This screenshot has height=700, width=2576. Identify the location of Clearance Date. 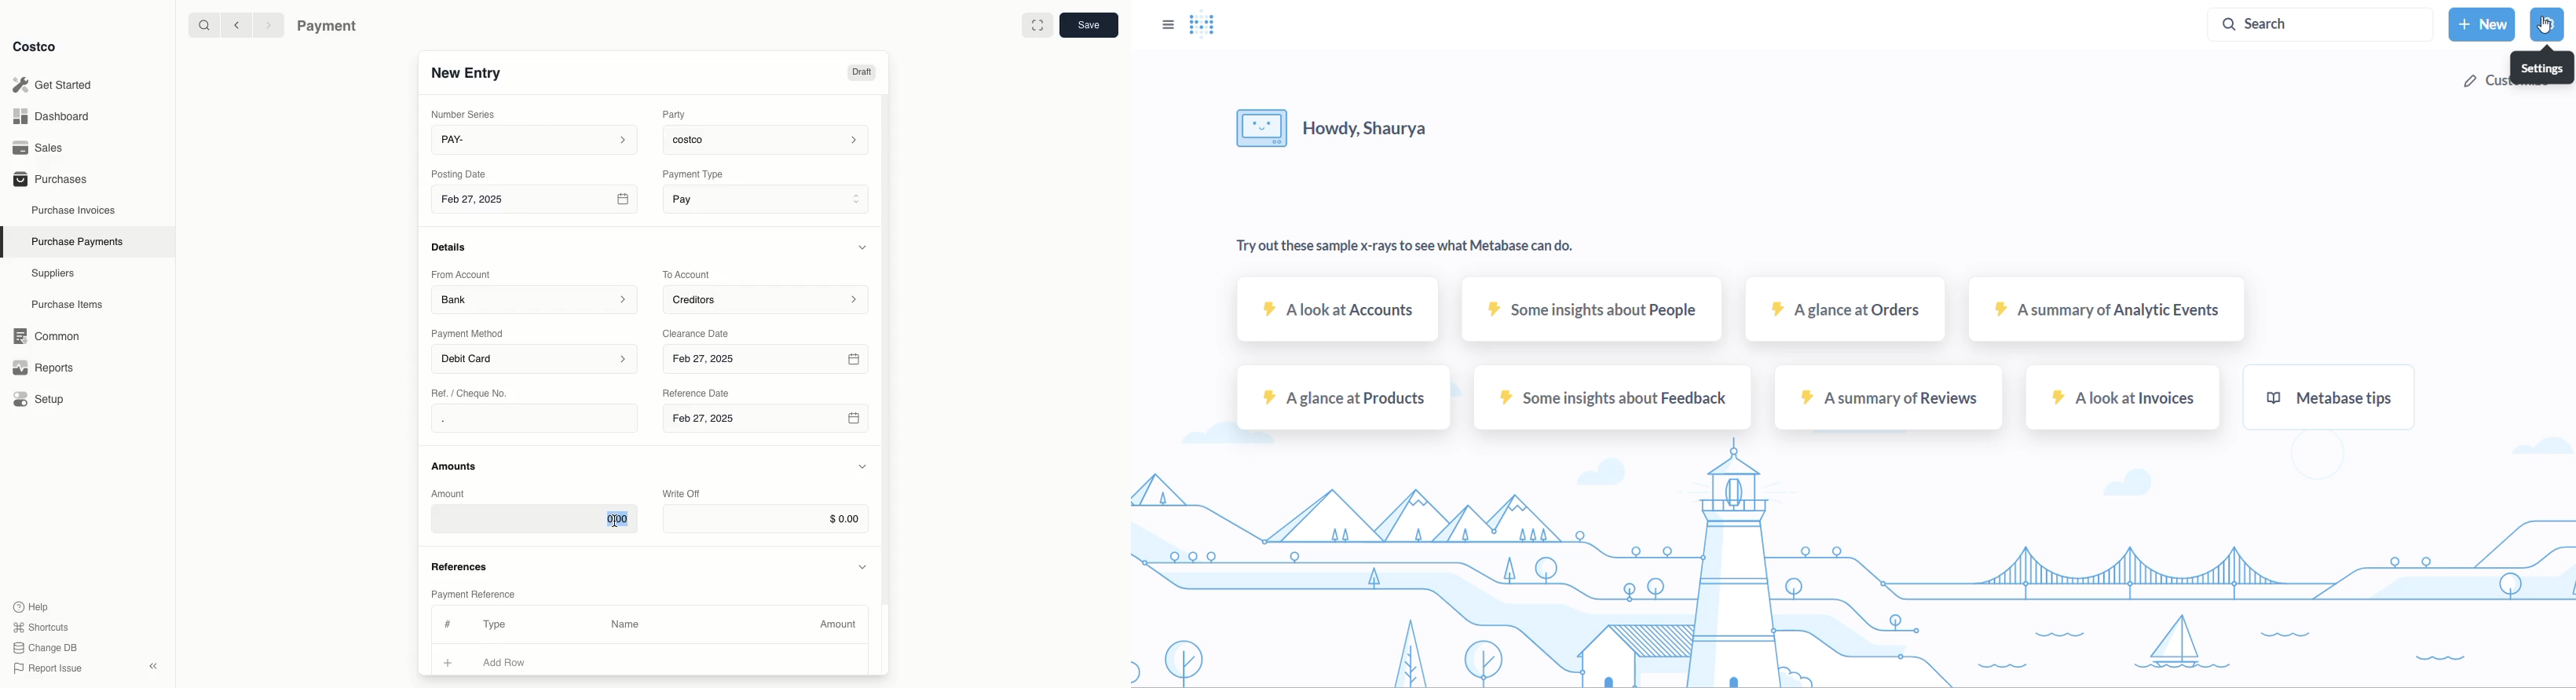
(701, 332).